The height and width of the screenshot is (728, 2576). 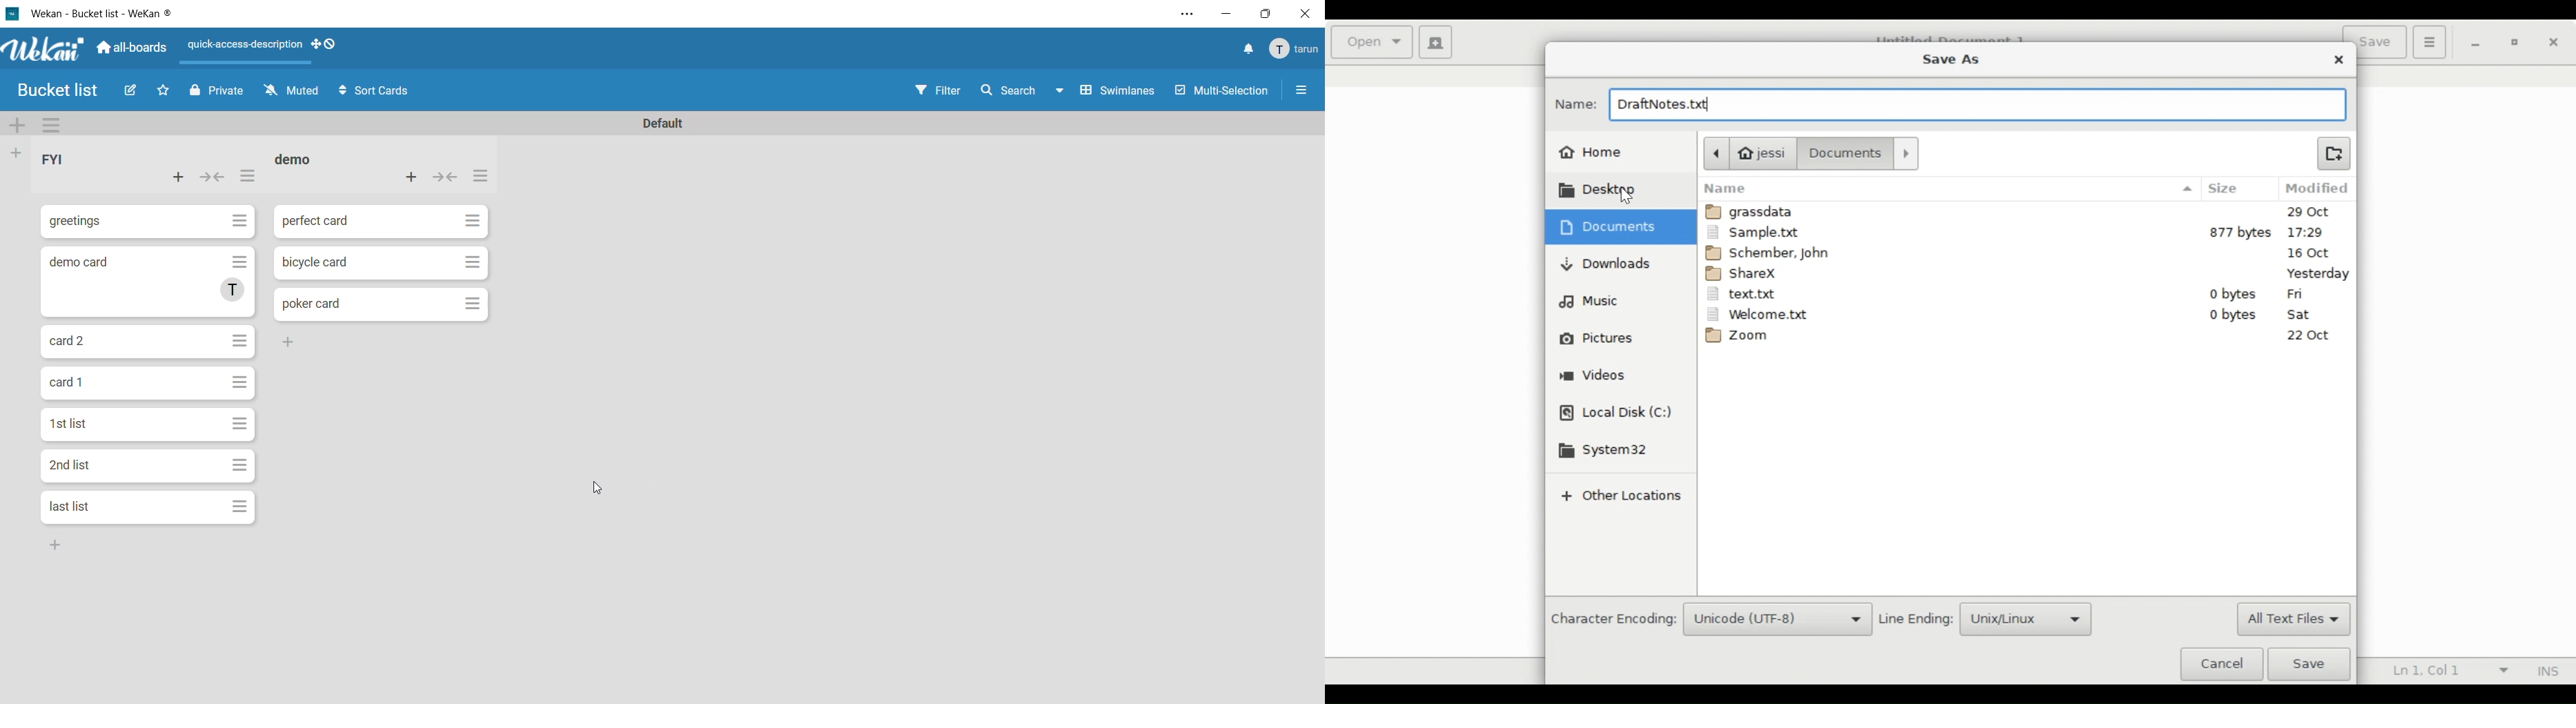 What do you see at coordinates (135, 91) in the screenshot?
I see `edit` at bounding box center [135, 91].